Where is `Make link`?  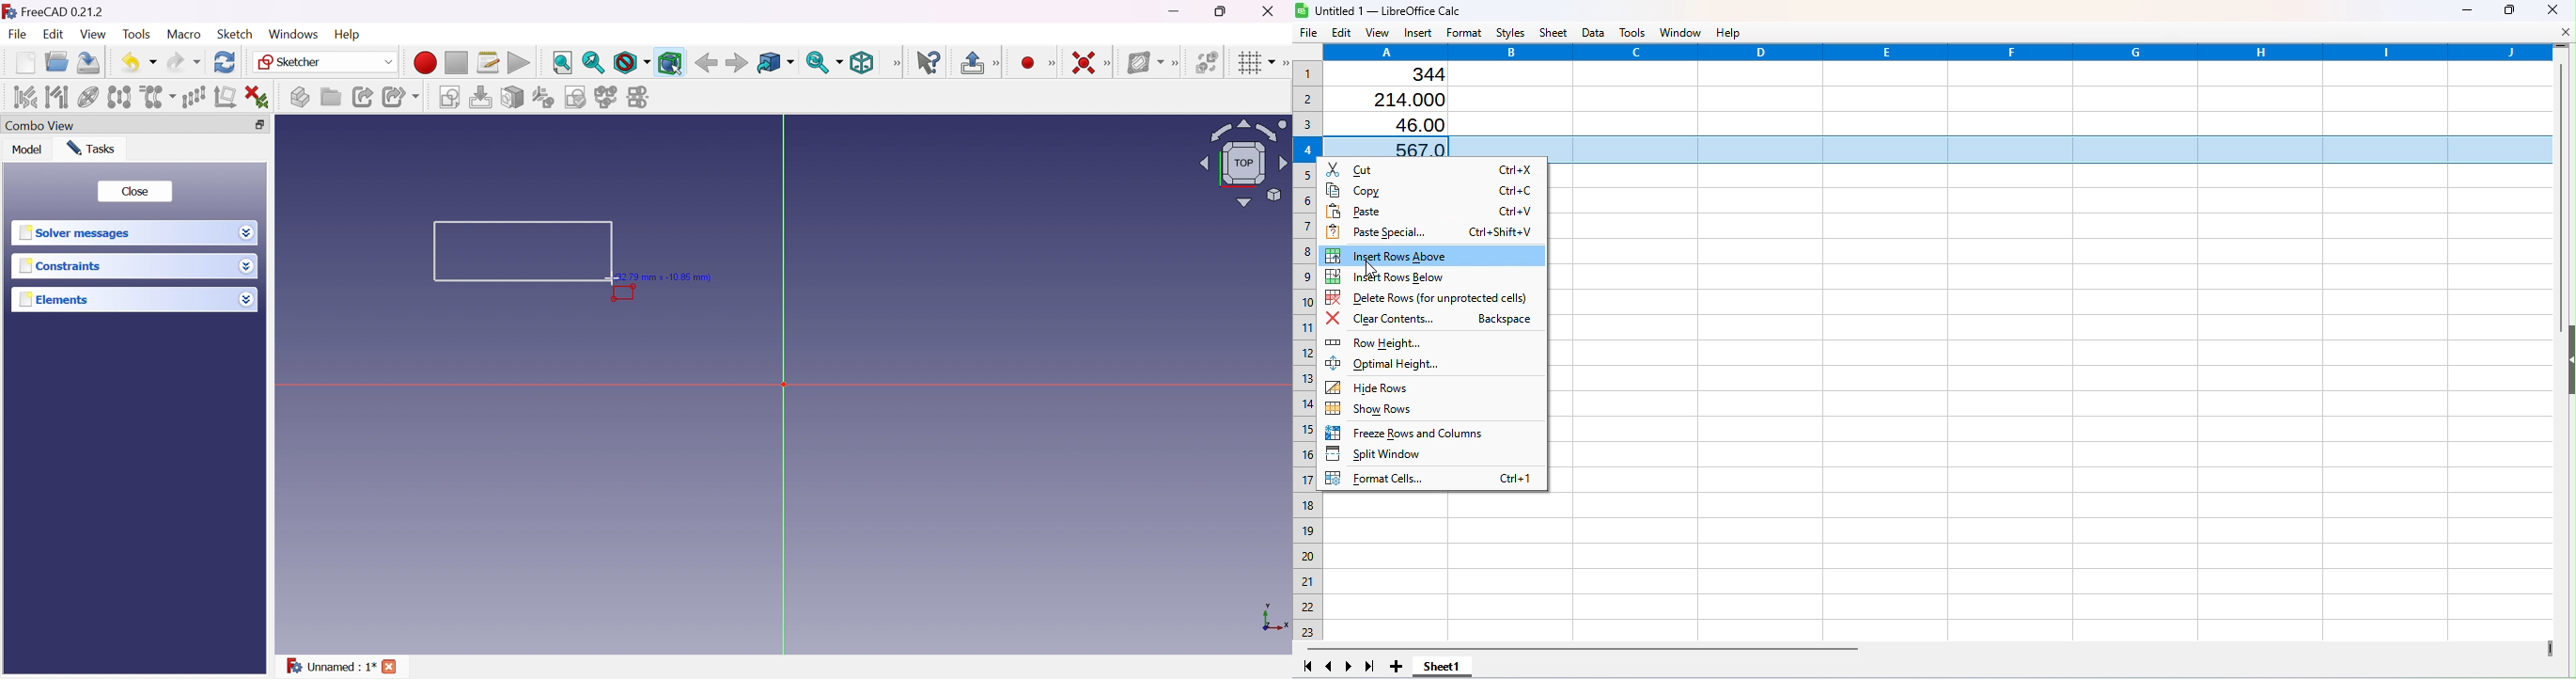 Make link is located at coordinates (365, 98).